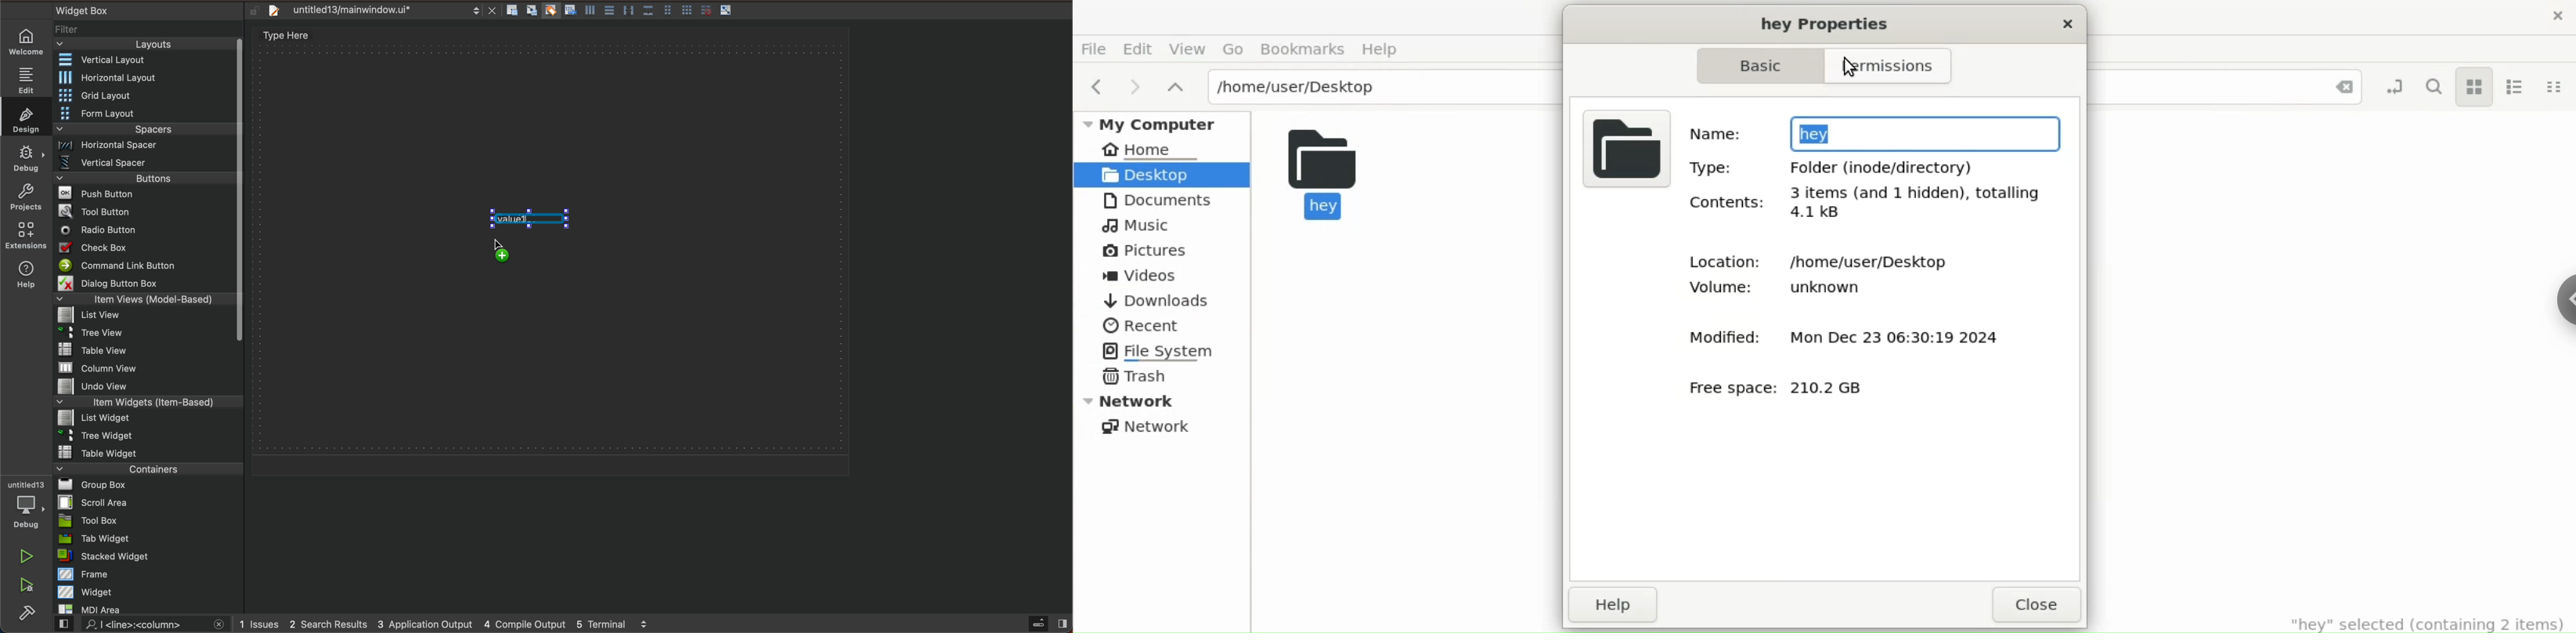  What do you see at coordinates (151, 78) in the screenshot?
I see `` at bounding box center [151, 78].